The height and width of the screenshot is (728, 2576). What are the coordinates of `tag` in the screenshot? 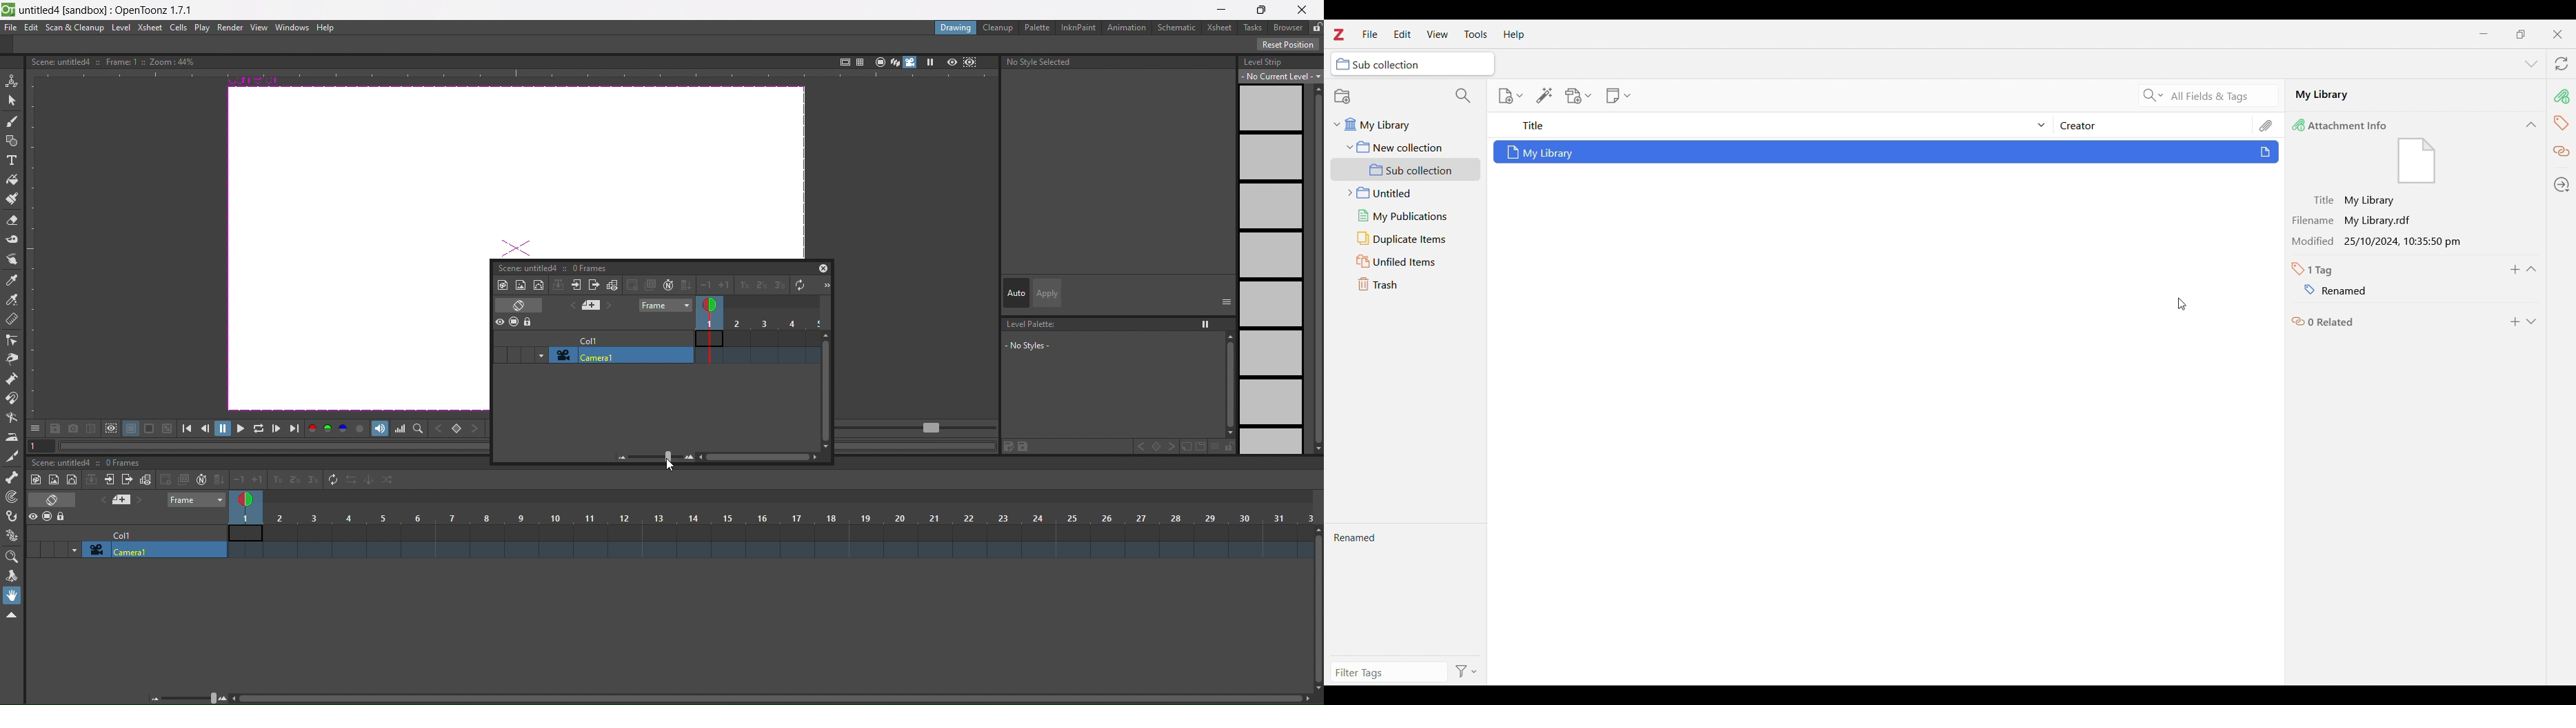 It's located at (2562, 122).